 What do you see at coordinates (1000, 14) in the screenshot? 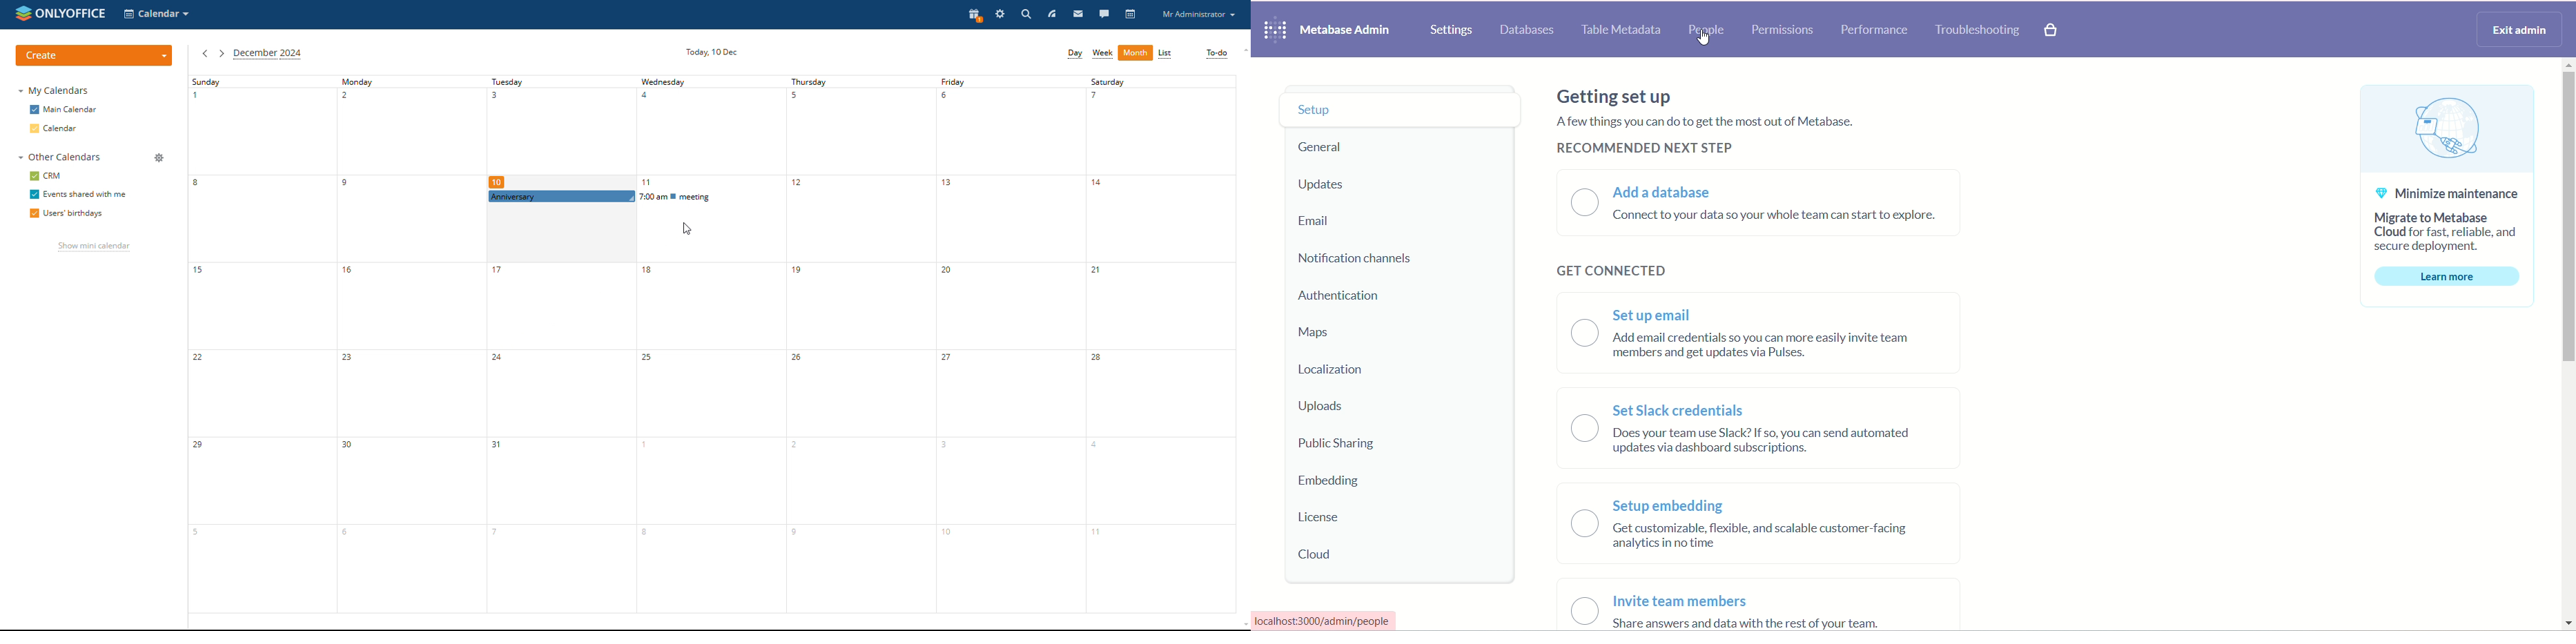
I see `settings` at bounding box center [1000, 14].